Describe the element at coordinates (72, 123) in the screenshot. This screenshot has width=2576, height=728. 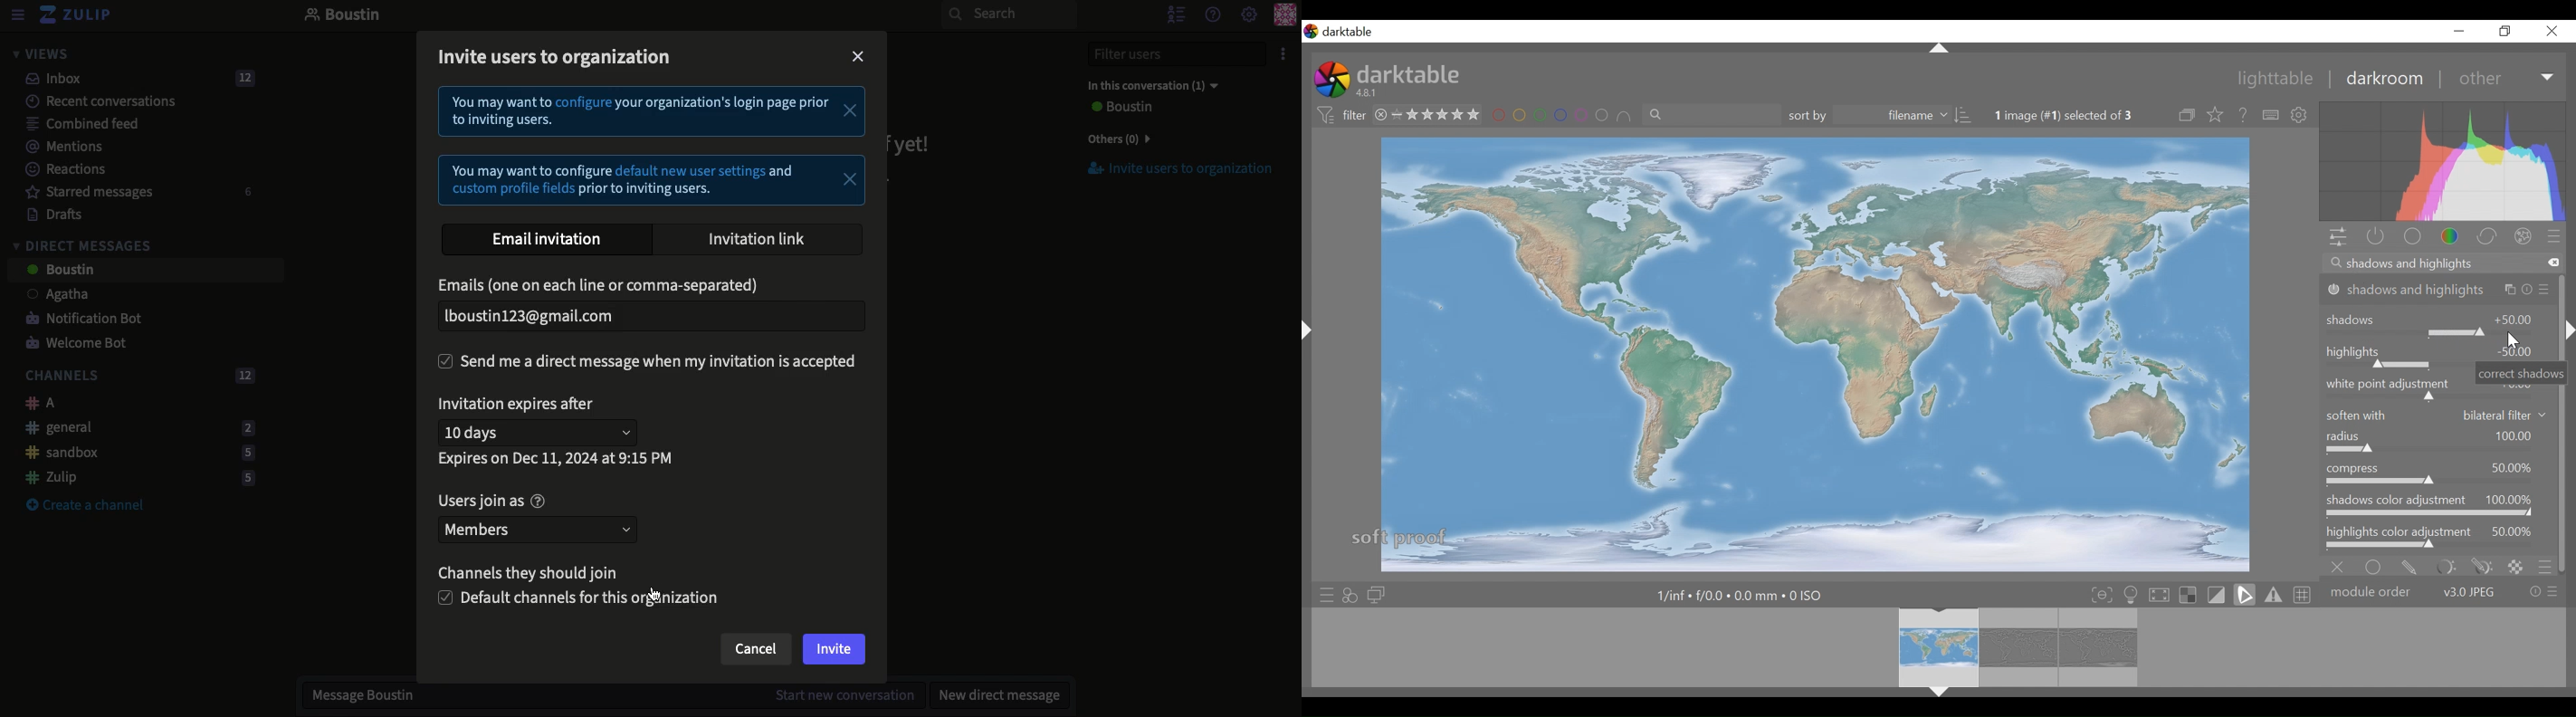
I see `Combined feed` at that location.